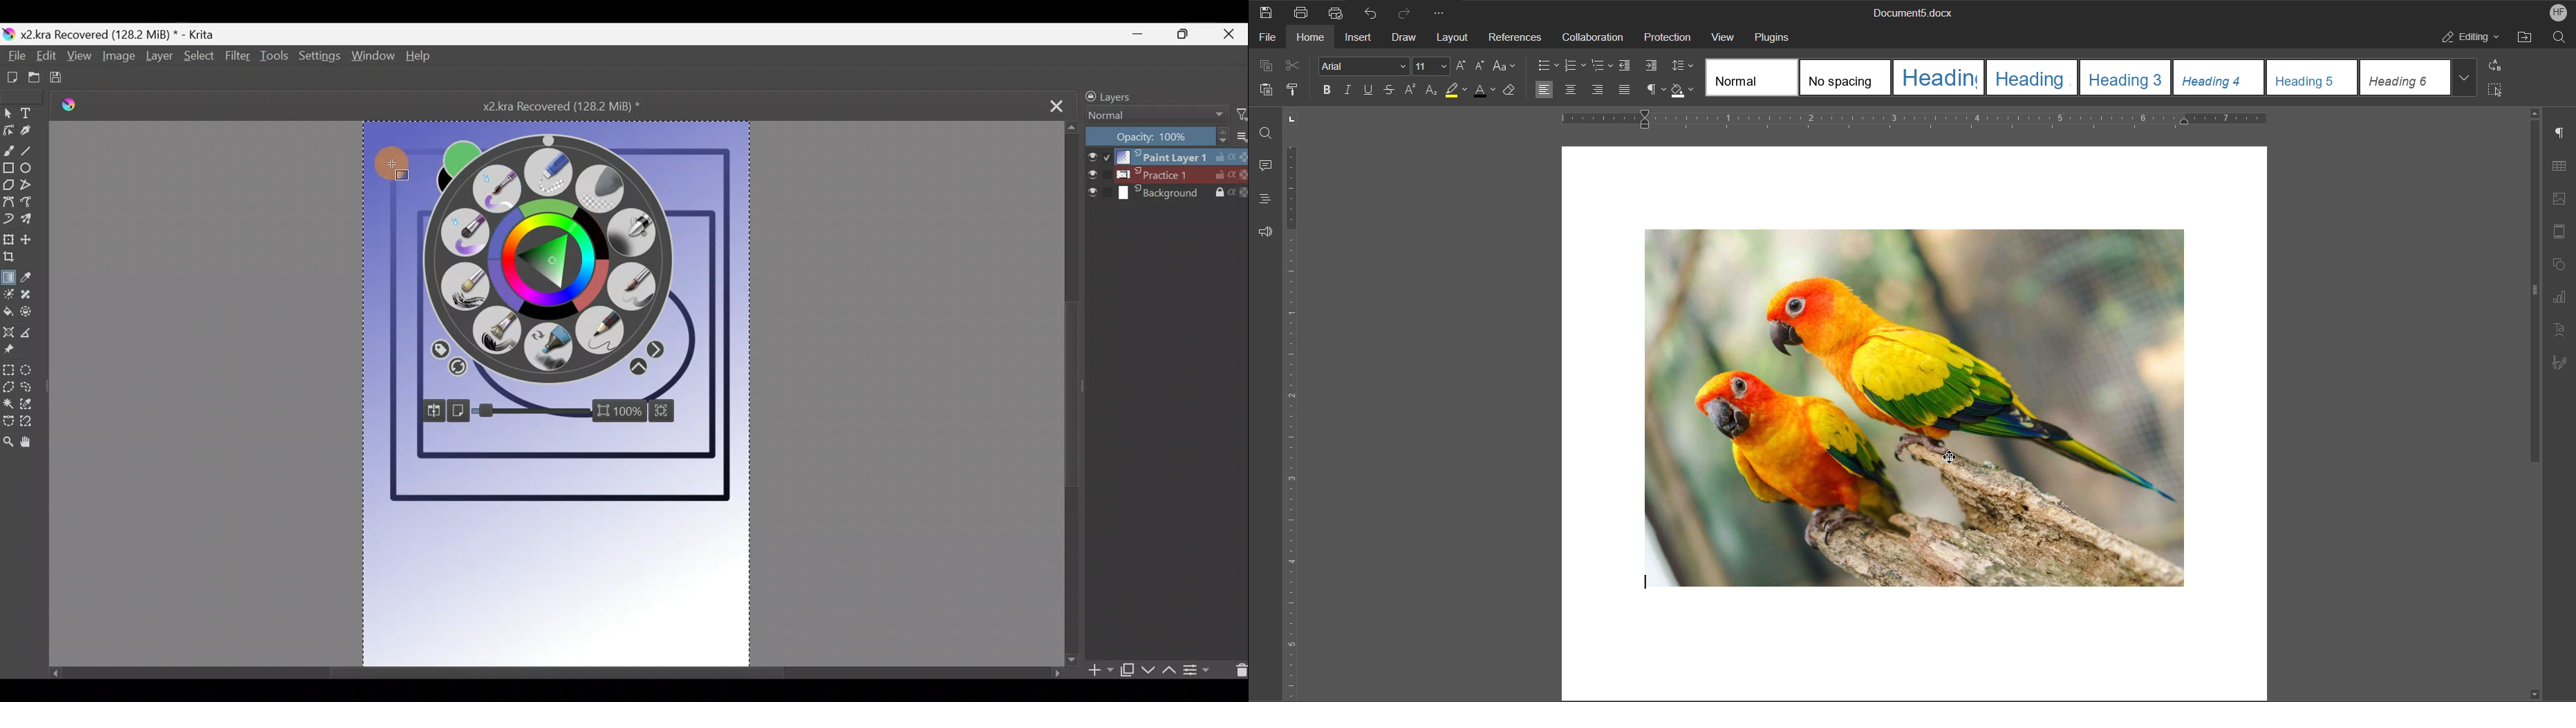  Describe the element at coordinates (1152, 116) in the screenshot. I see `Blending mode` at that location.